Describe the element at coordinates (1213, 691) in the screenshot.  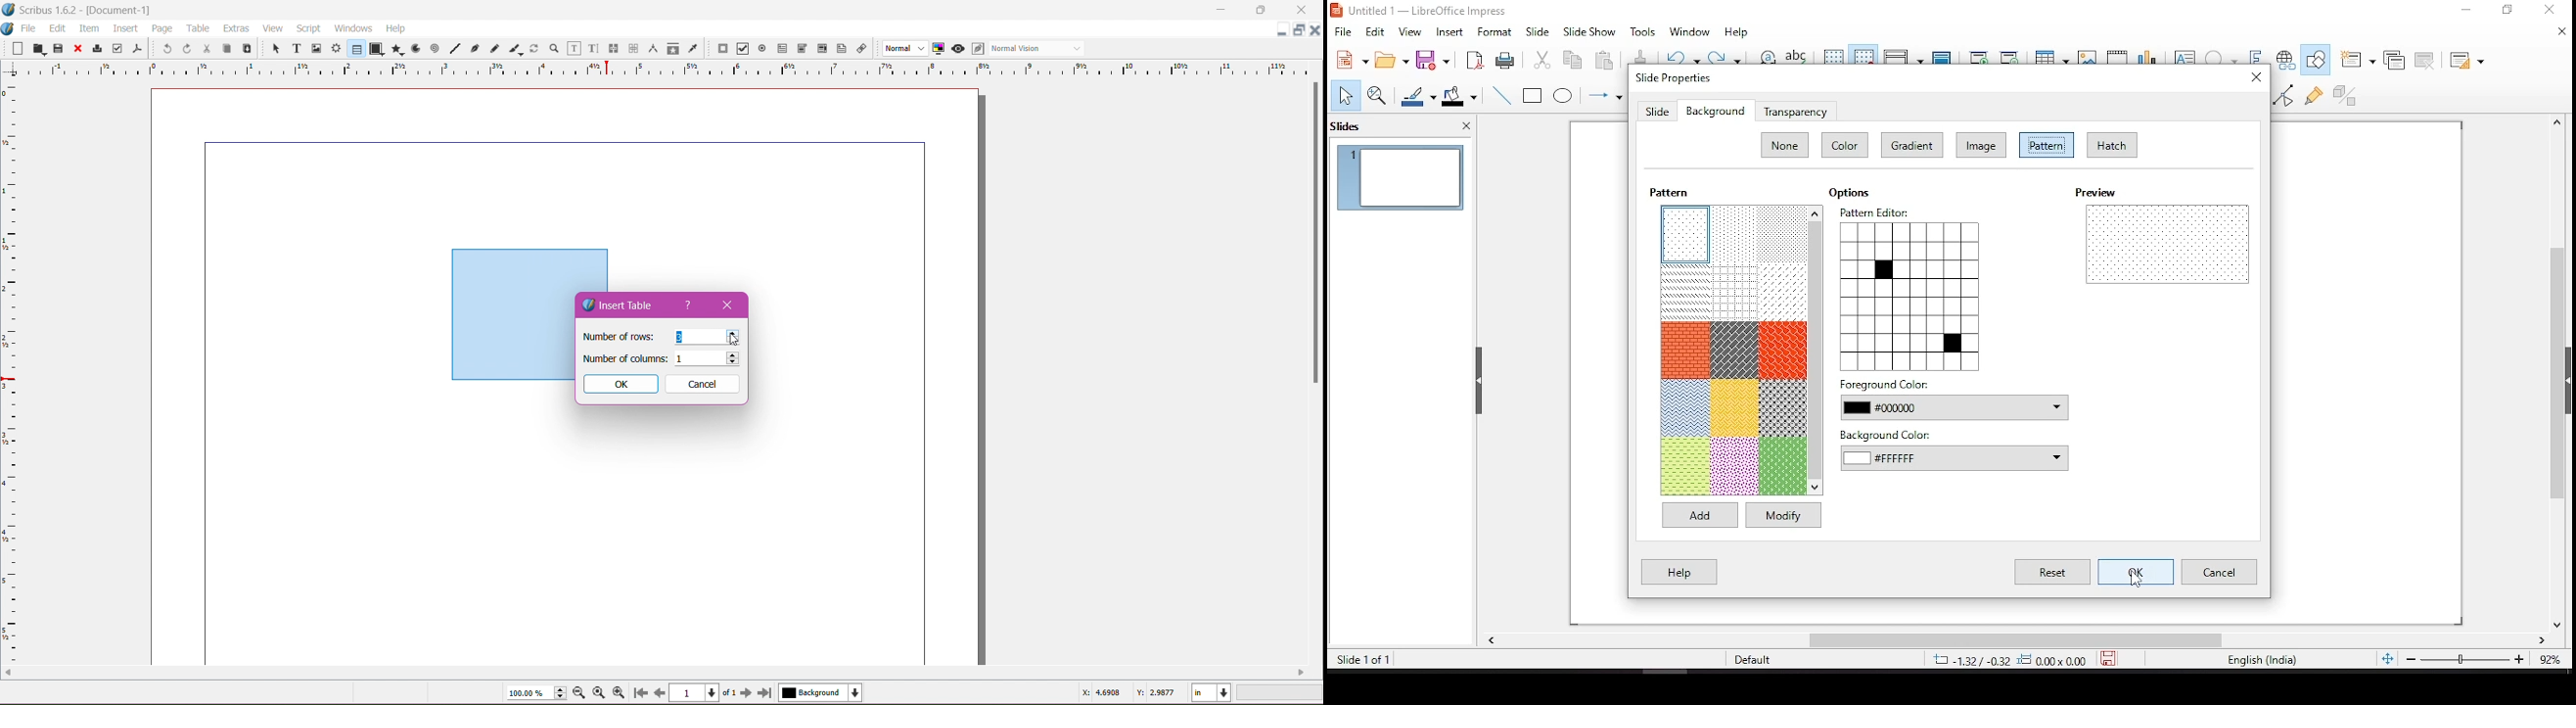
I see `in / Unit` at that location.